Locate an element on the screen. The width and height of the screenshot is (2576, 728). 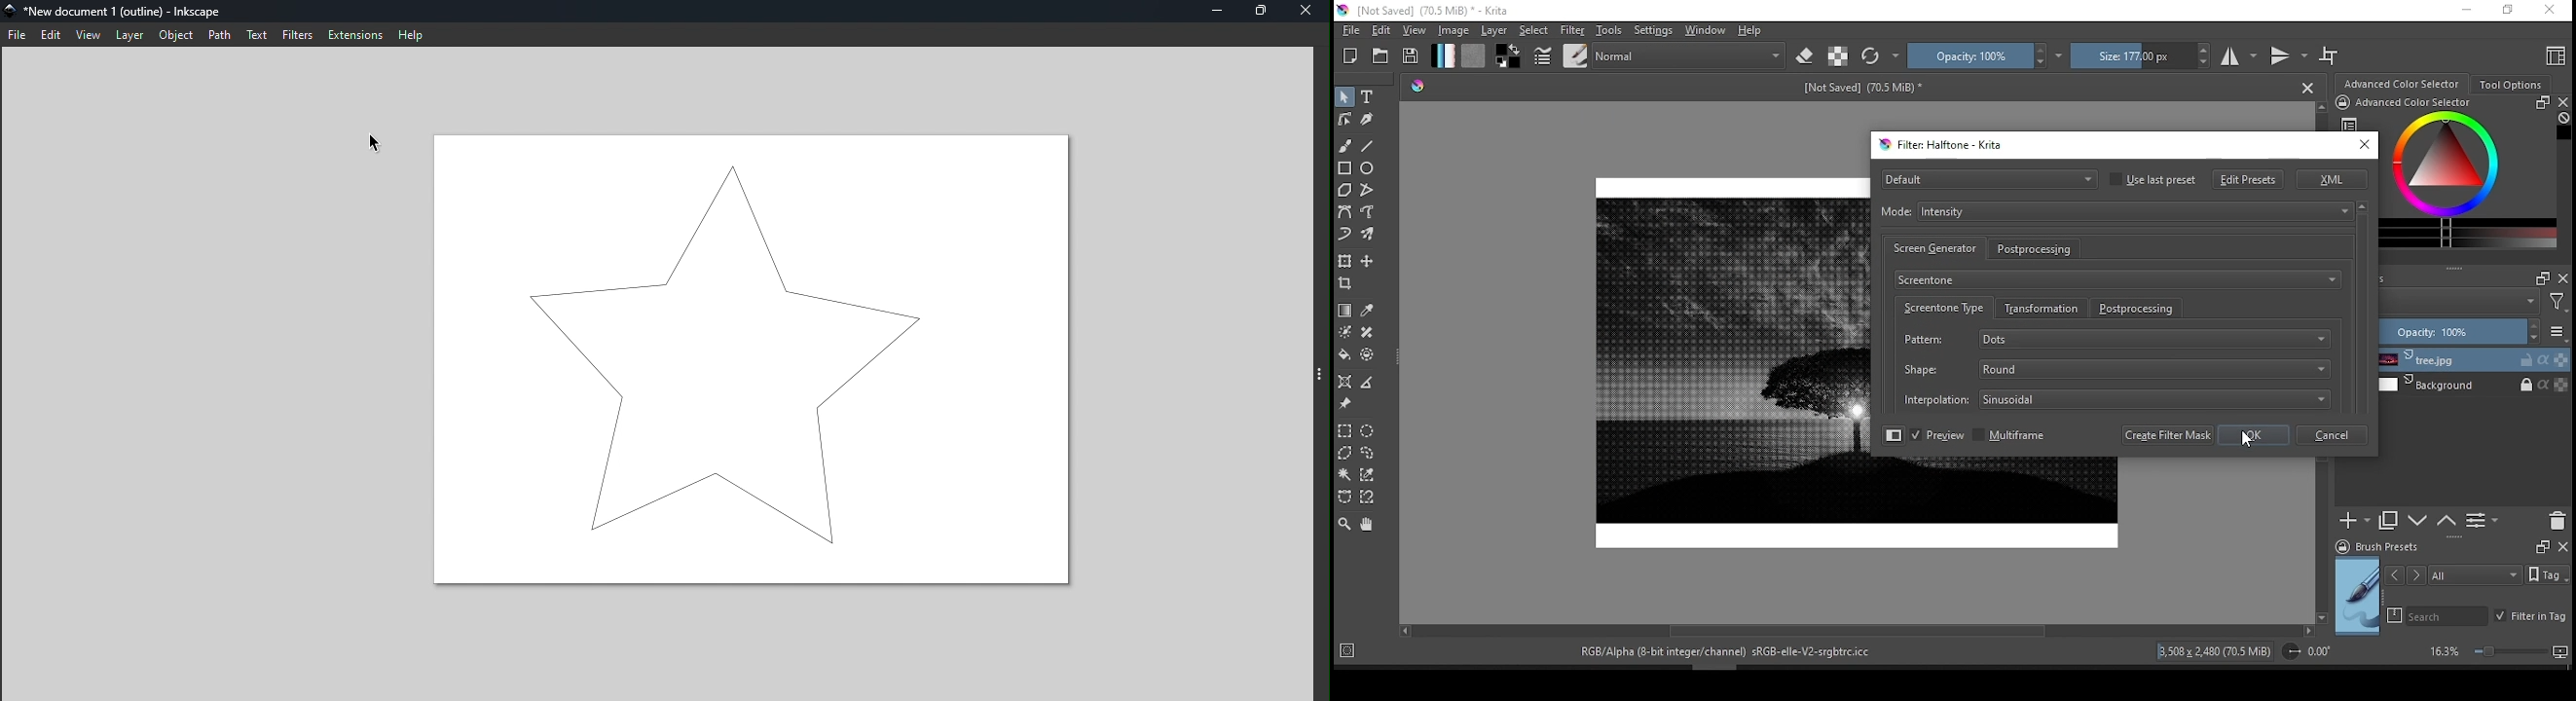
opacity is located at coordinates (1978, 56).